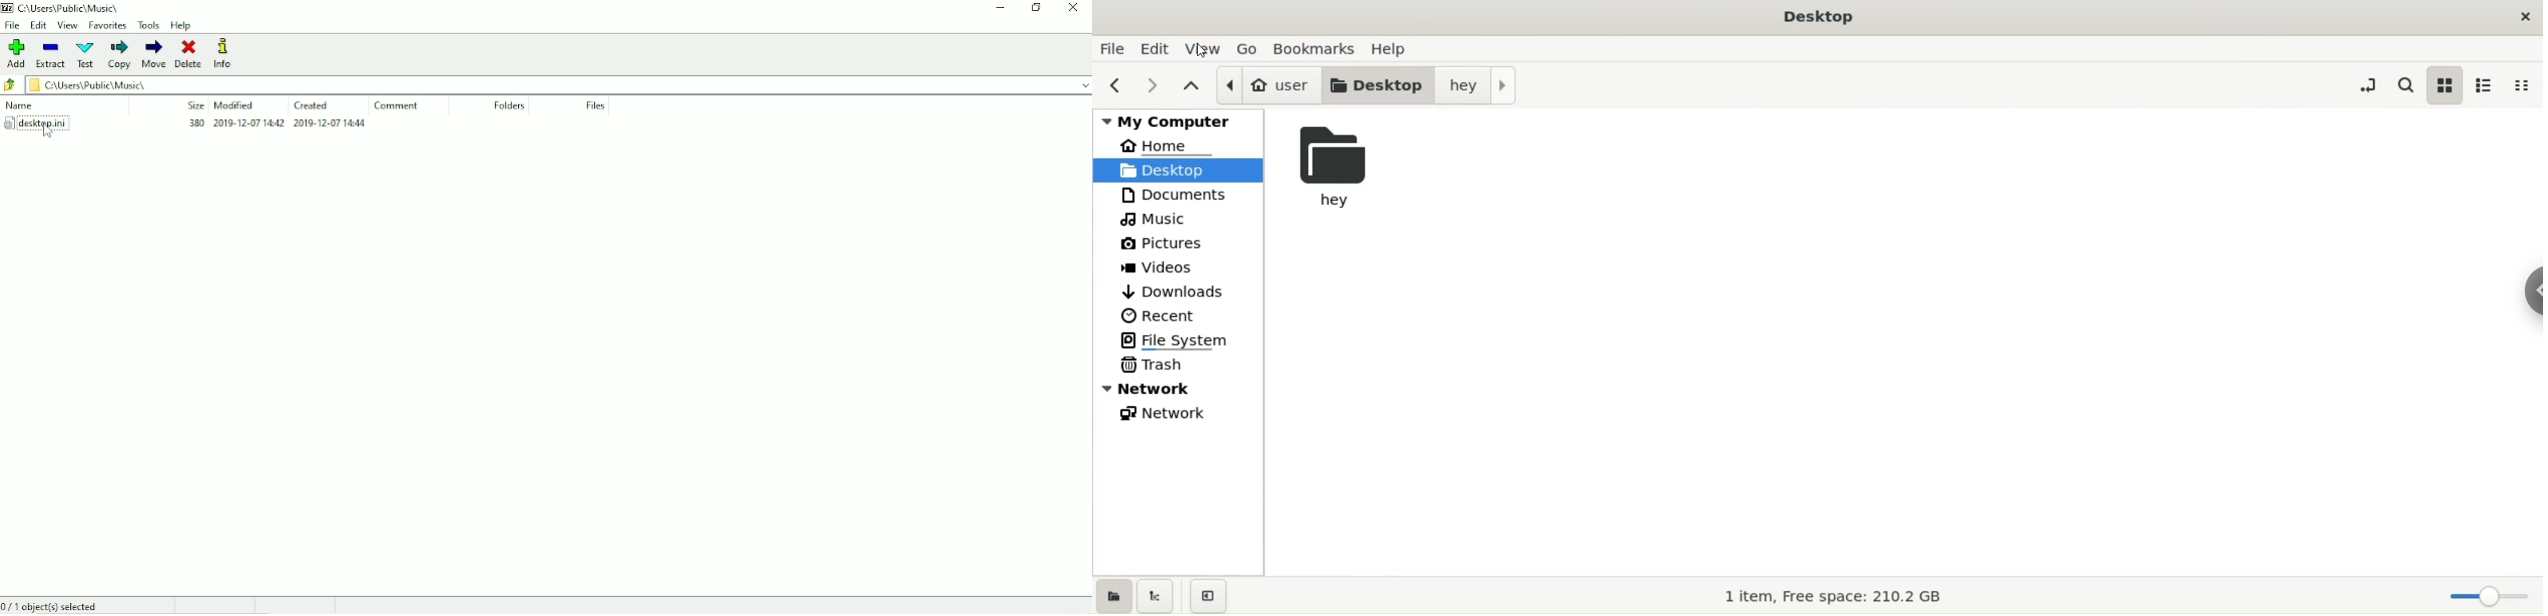  What do you see at coordinates (509, 106) in the screenshot?
I see `Folders` at bounding box center [509, 106].